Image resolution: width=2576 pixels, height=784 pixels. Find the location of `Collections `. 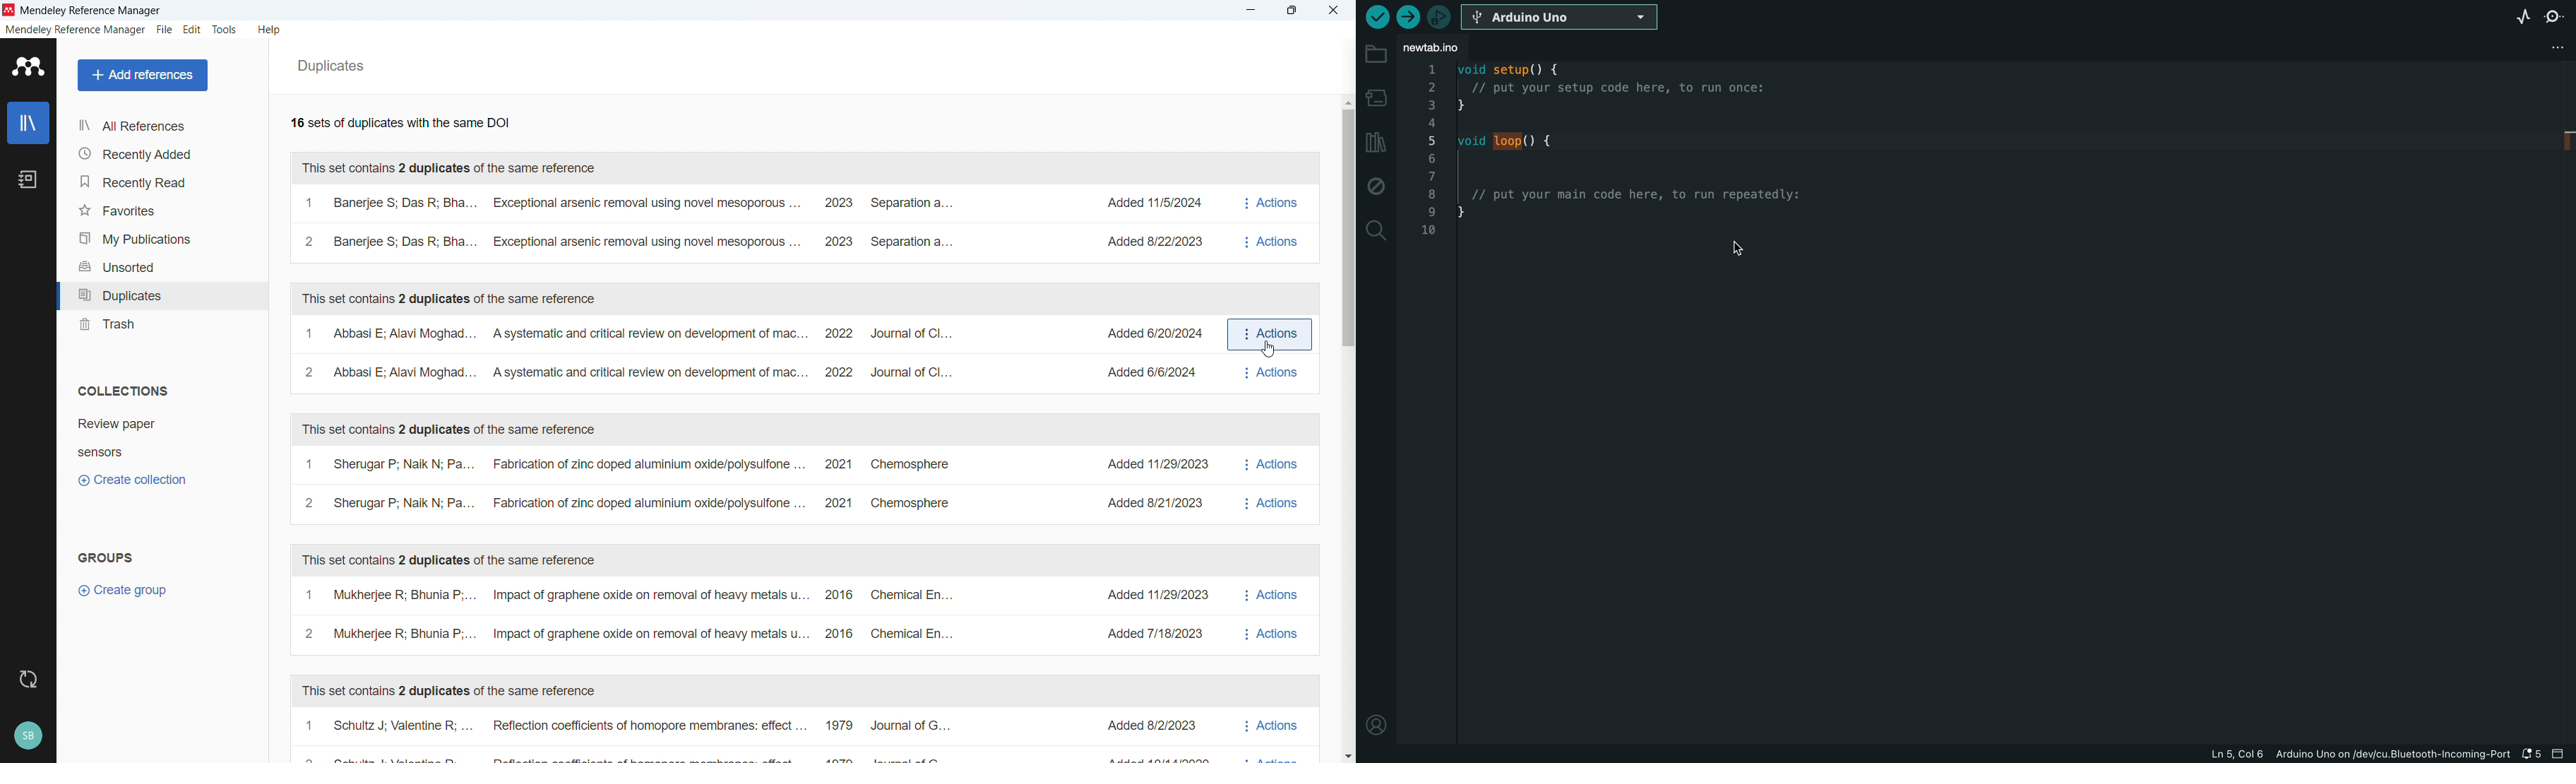

Collections  is located at coordinates (121, 391).